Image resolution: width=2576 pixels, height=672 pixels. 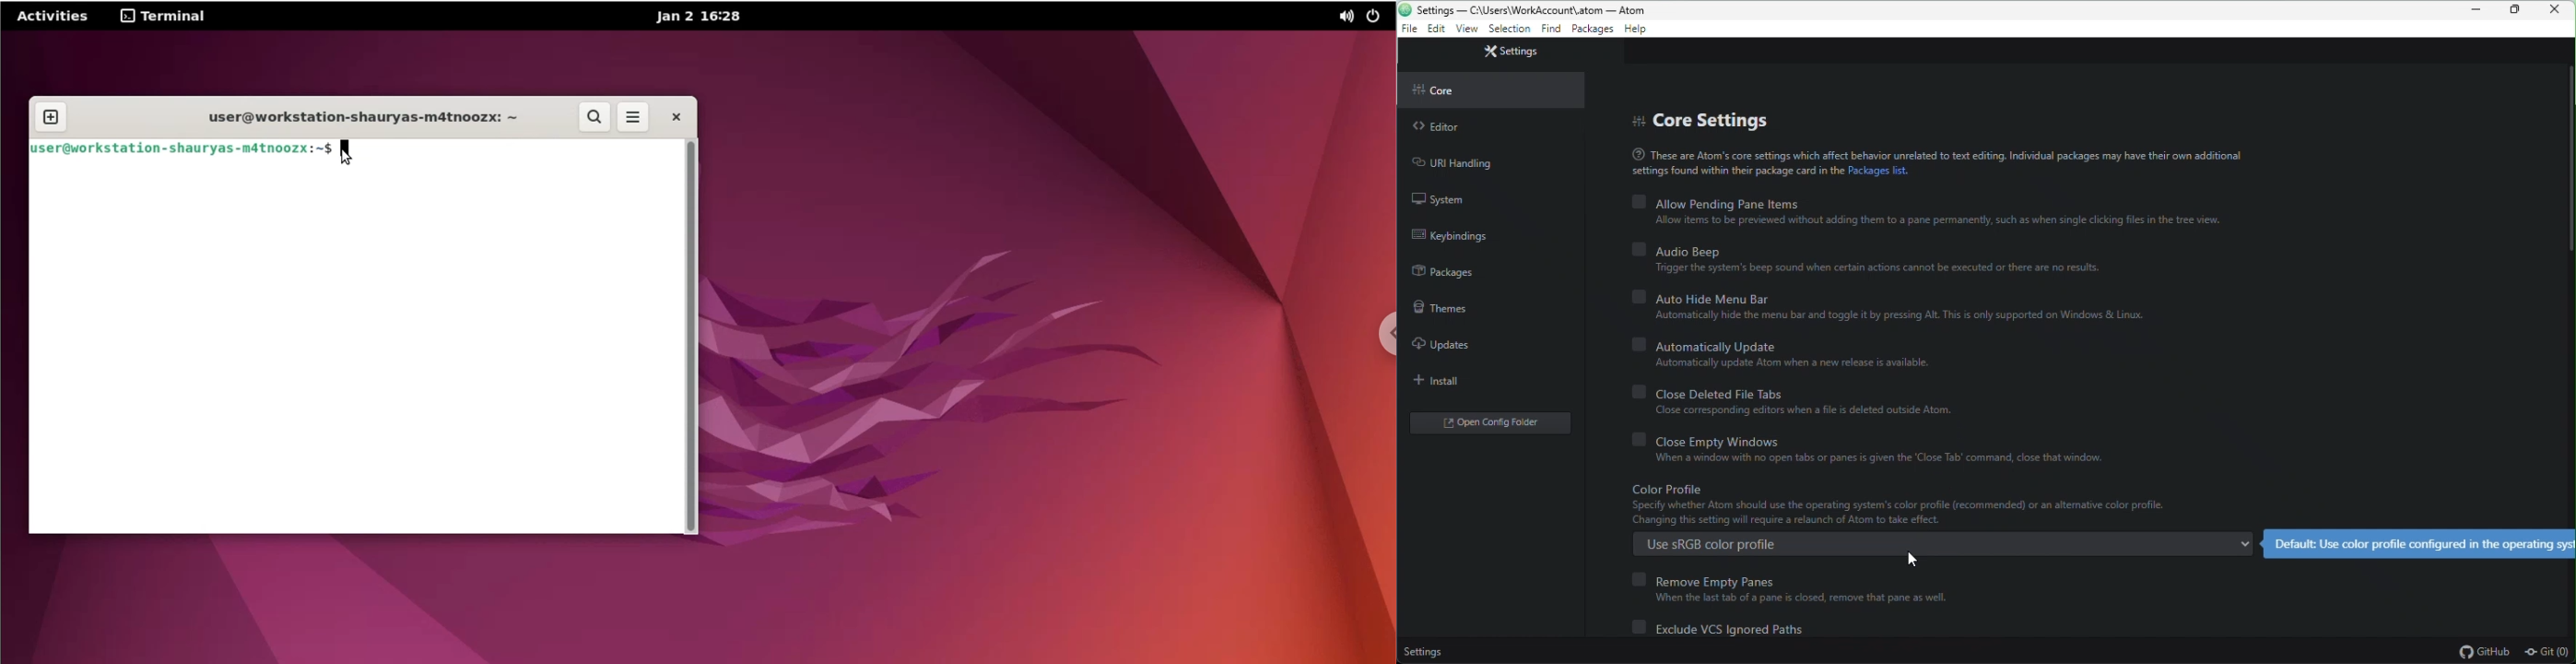 I want to click on use srgb color profile, so click(x=1944, y=545).